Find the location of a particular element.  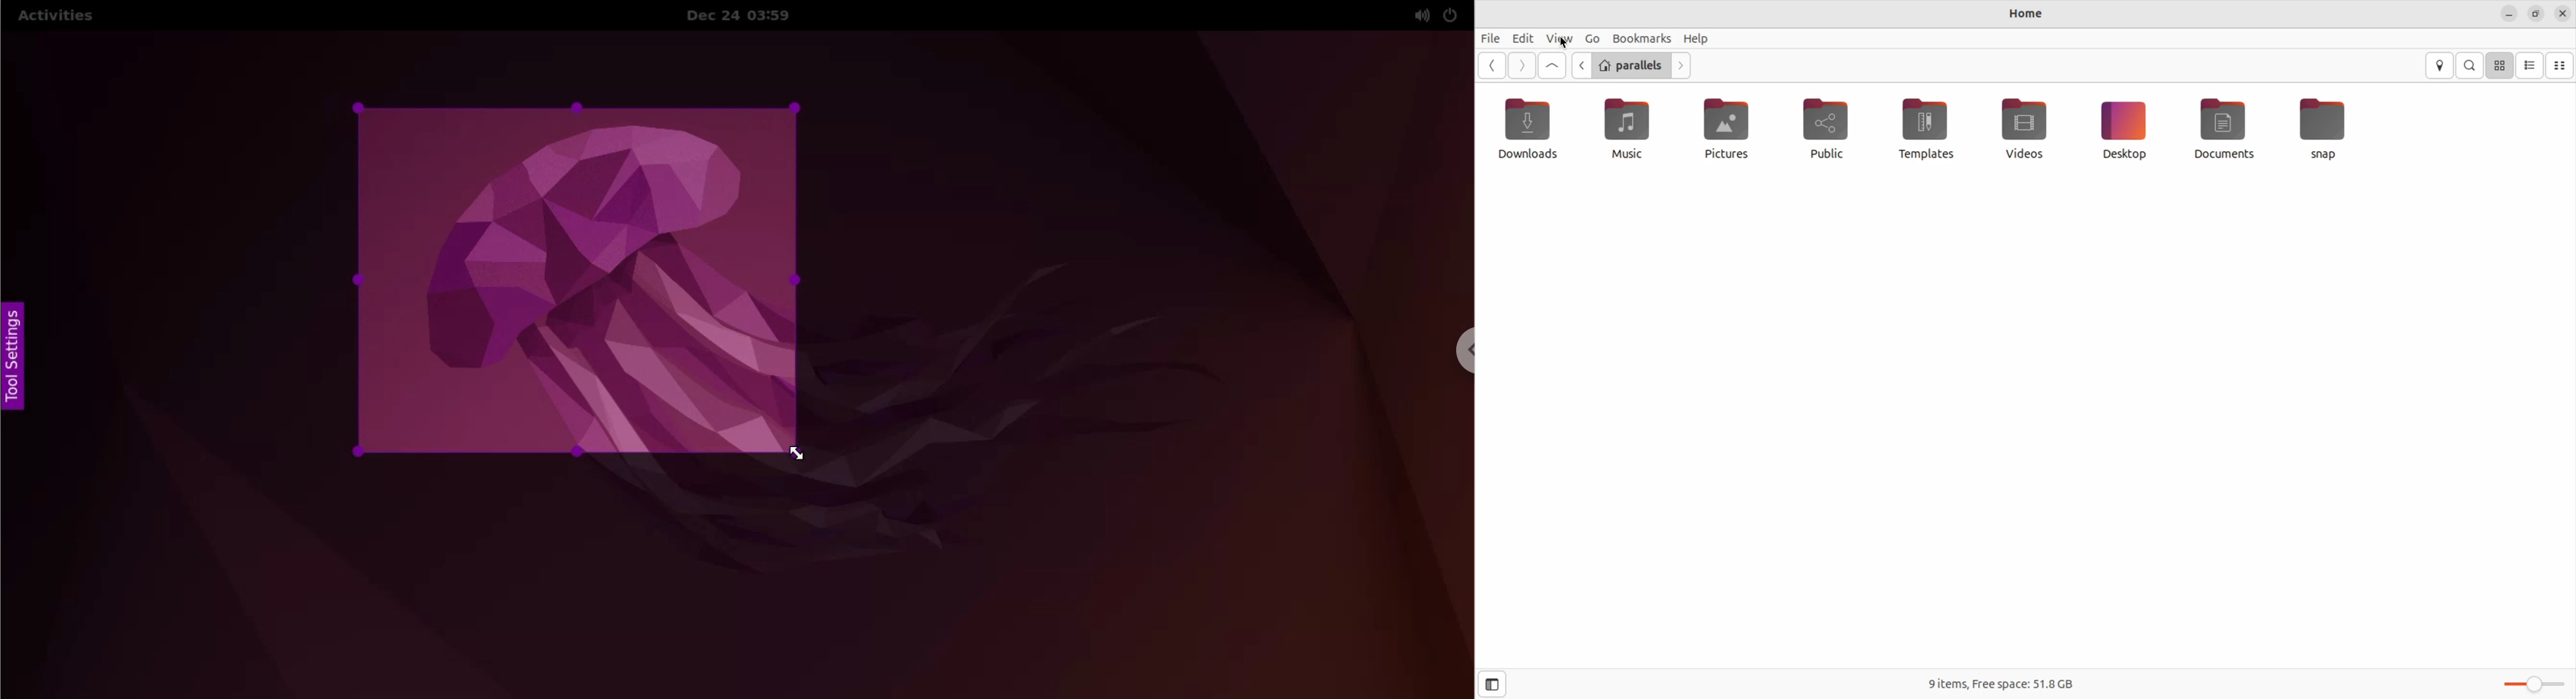

music is located at coordinates (1628, 128).